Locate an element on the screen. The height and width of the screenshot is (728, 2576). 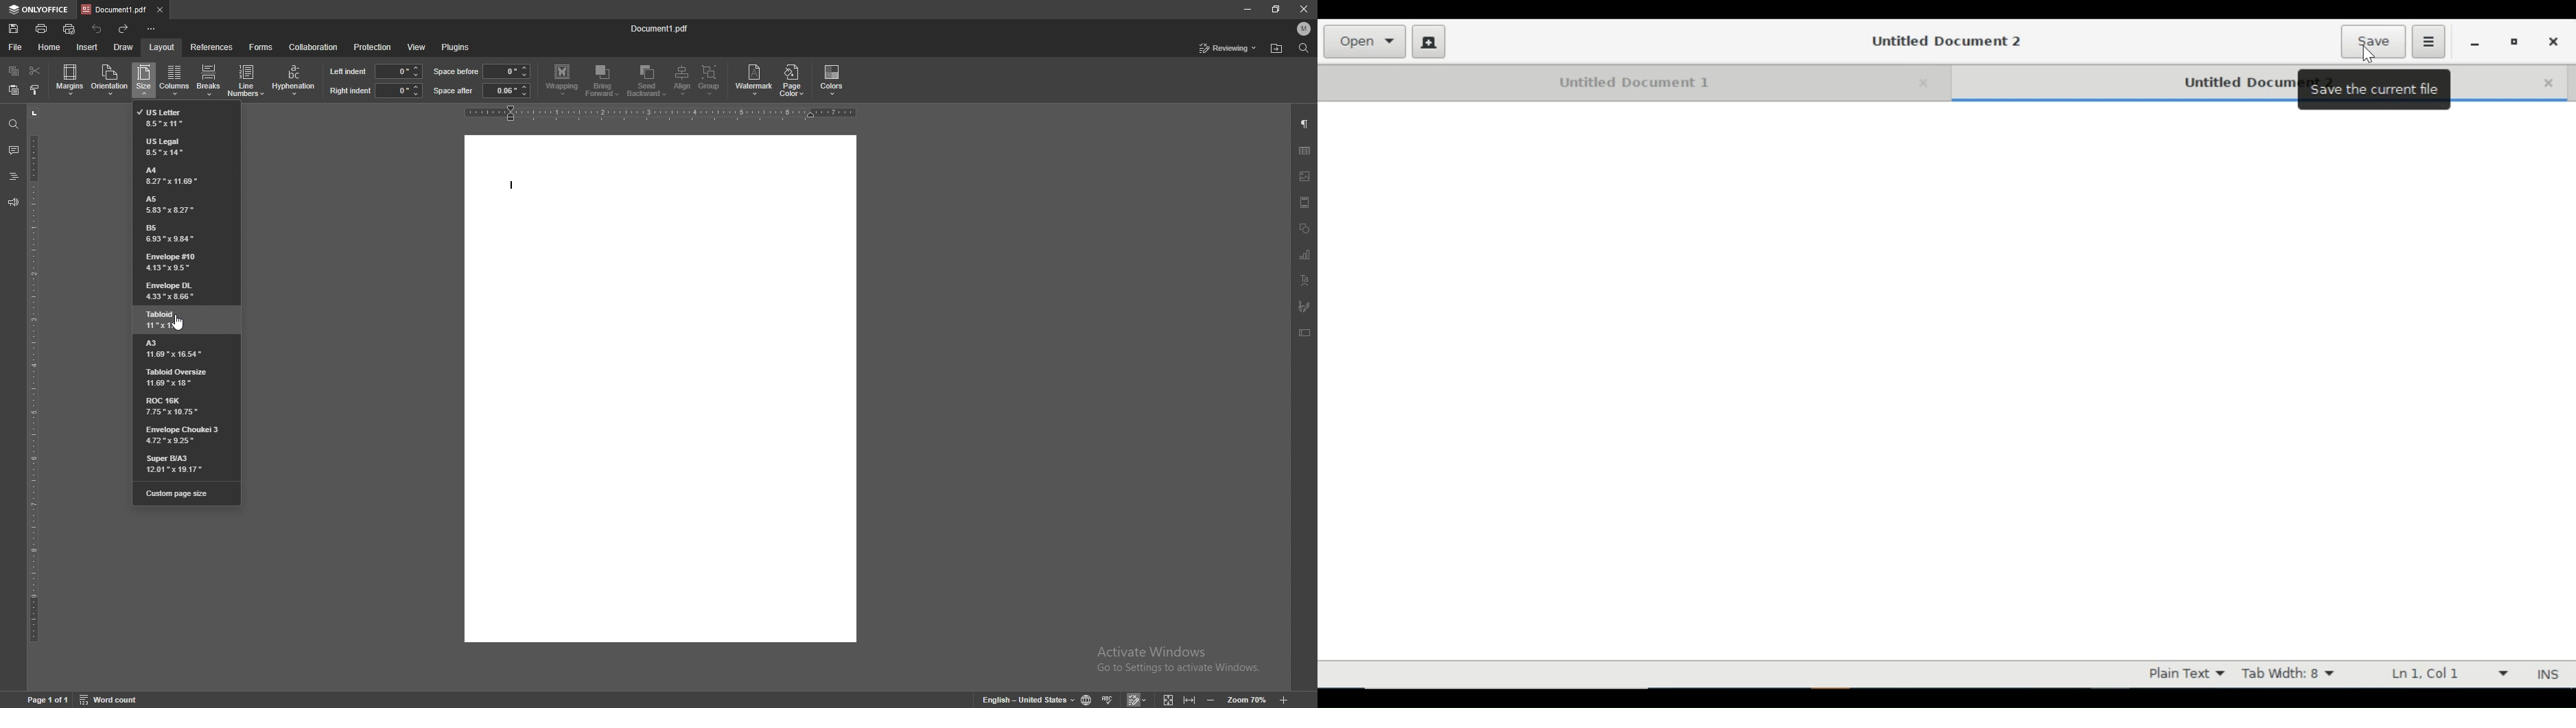
restore is located at coordinates (2516, 43).